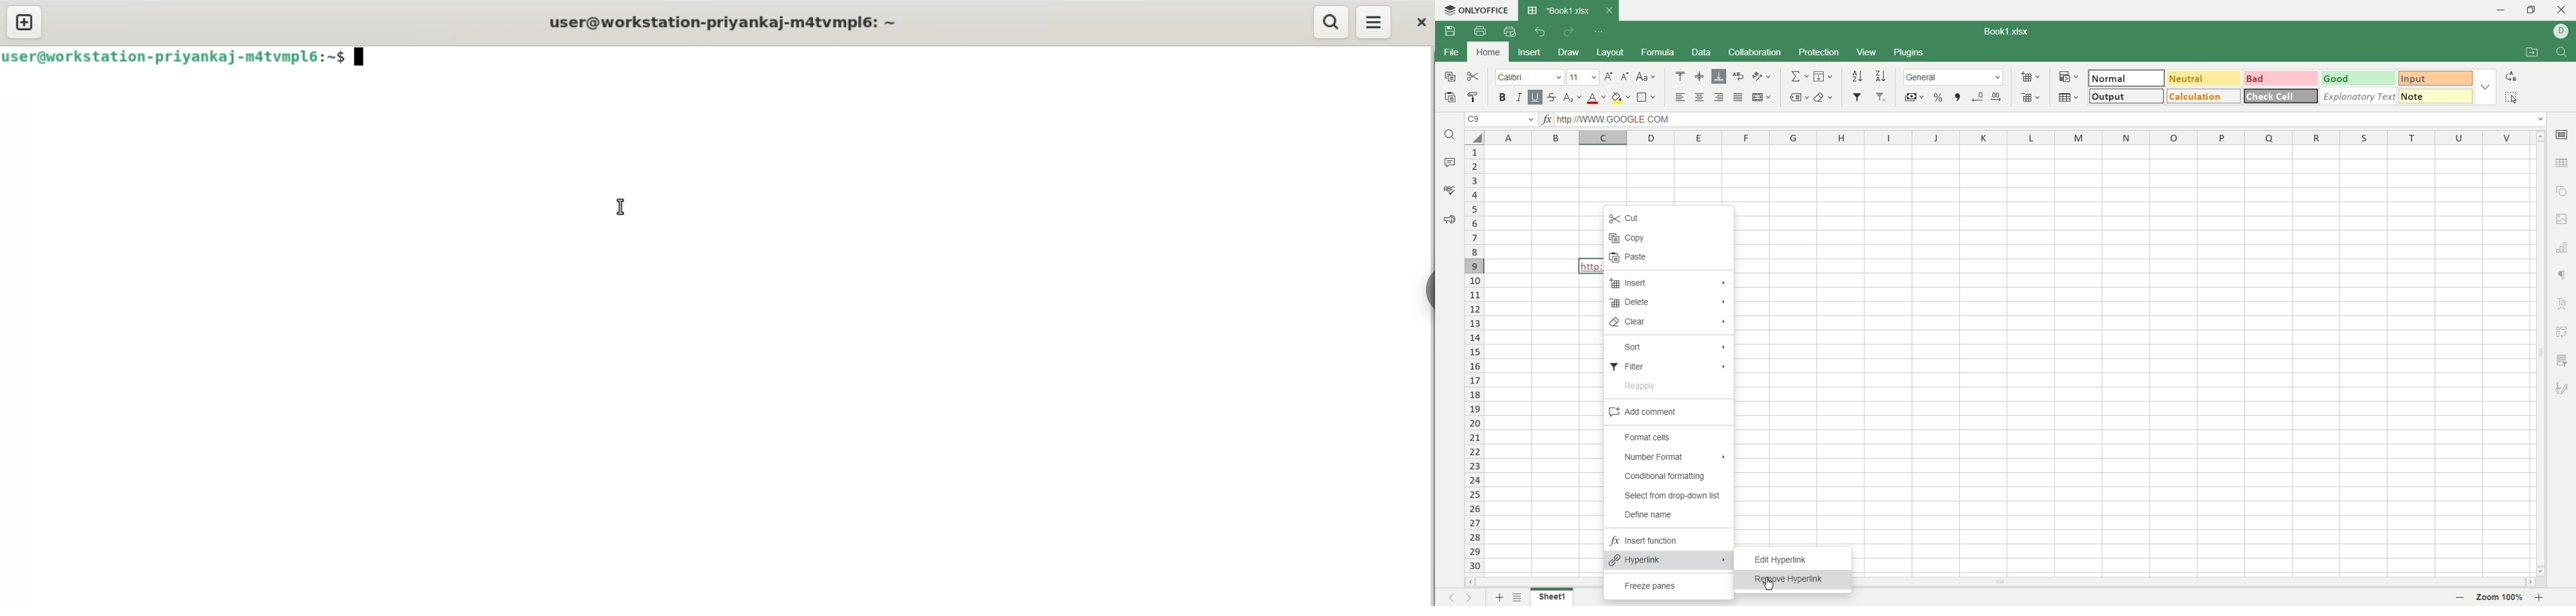 The height and width of the screenshot is (616, 2576). What do you see at coordinates (1857, 97) in the screenshot?
I see `filter` at bounding box center [1857, 97].